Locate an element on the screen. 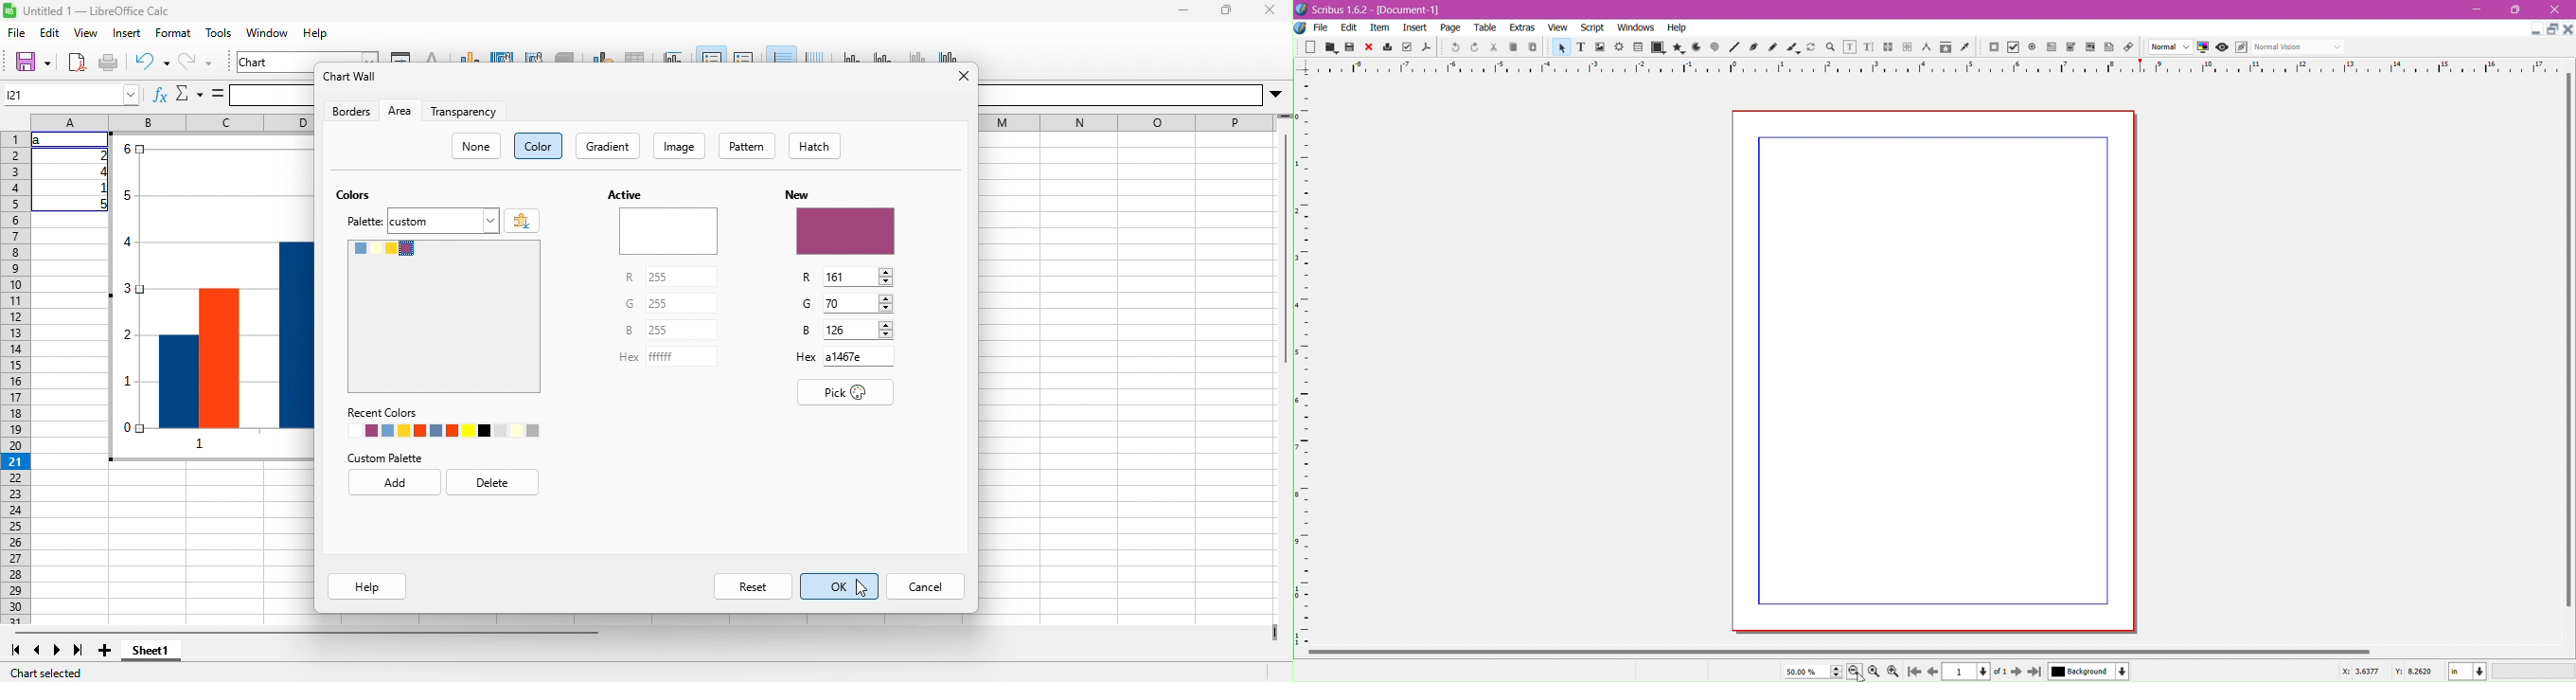 The image size is (2576, 700). Select the image preview quality is located at coordinates (2171, 46).